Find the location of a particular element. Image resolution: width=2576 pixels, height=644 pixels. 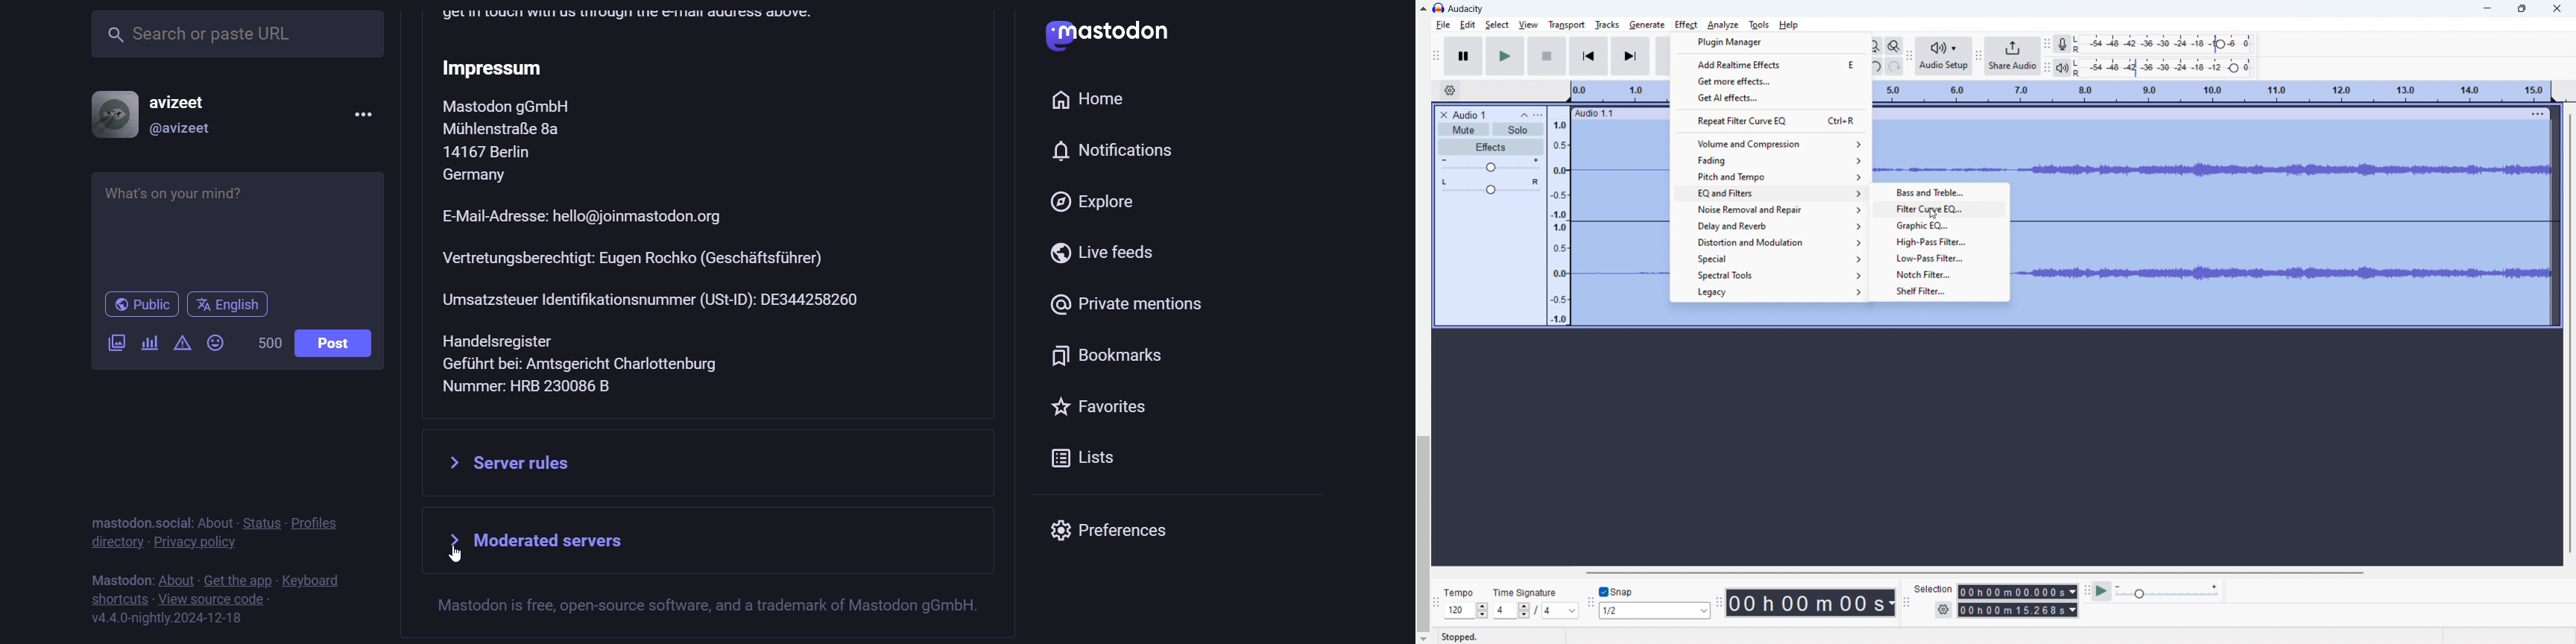

play at speed is located at coordinates (2103, 591).